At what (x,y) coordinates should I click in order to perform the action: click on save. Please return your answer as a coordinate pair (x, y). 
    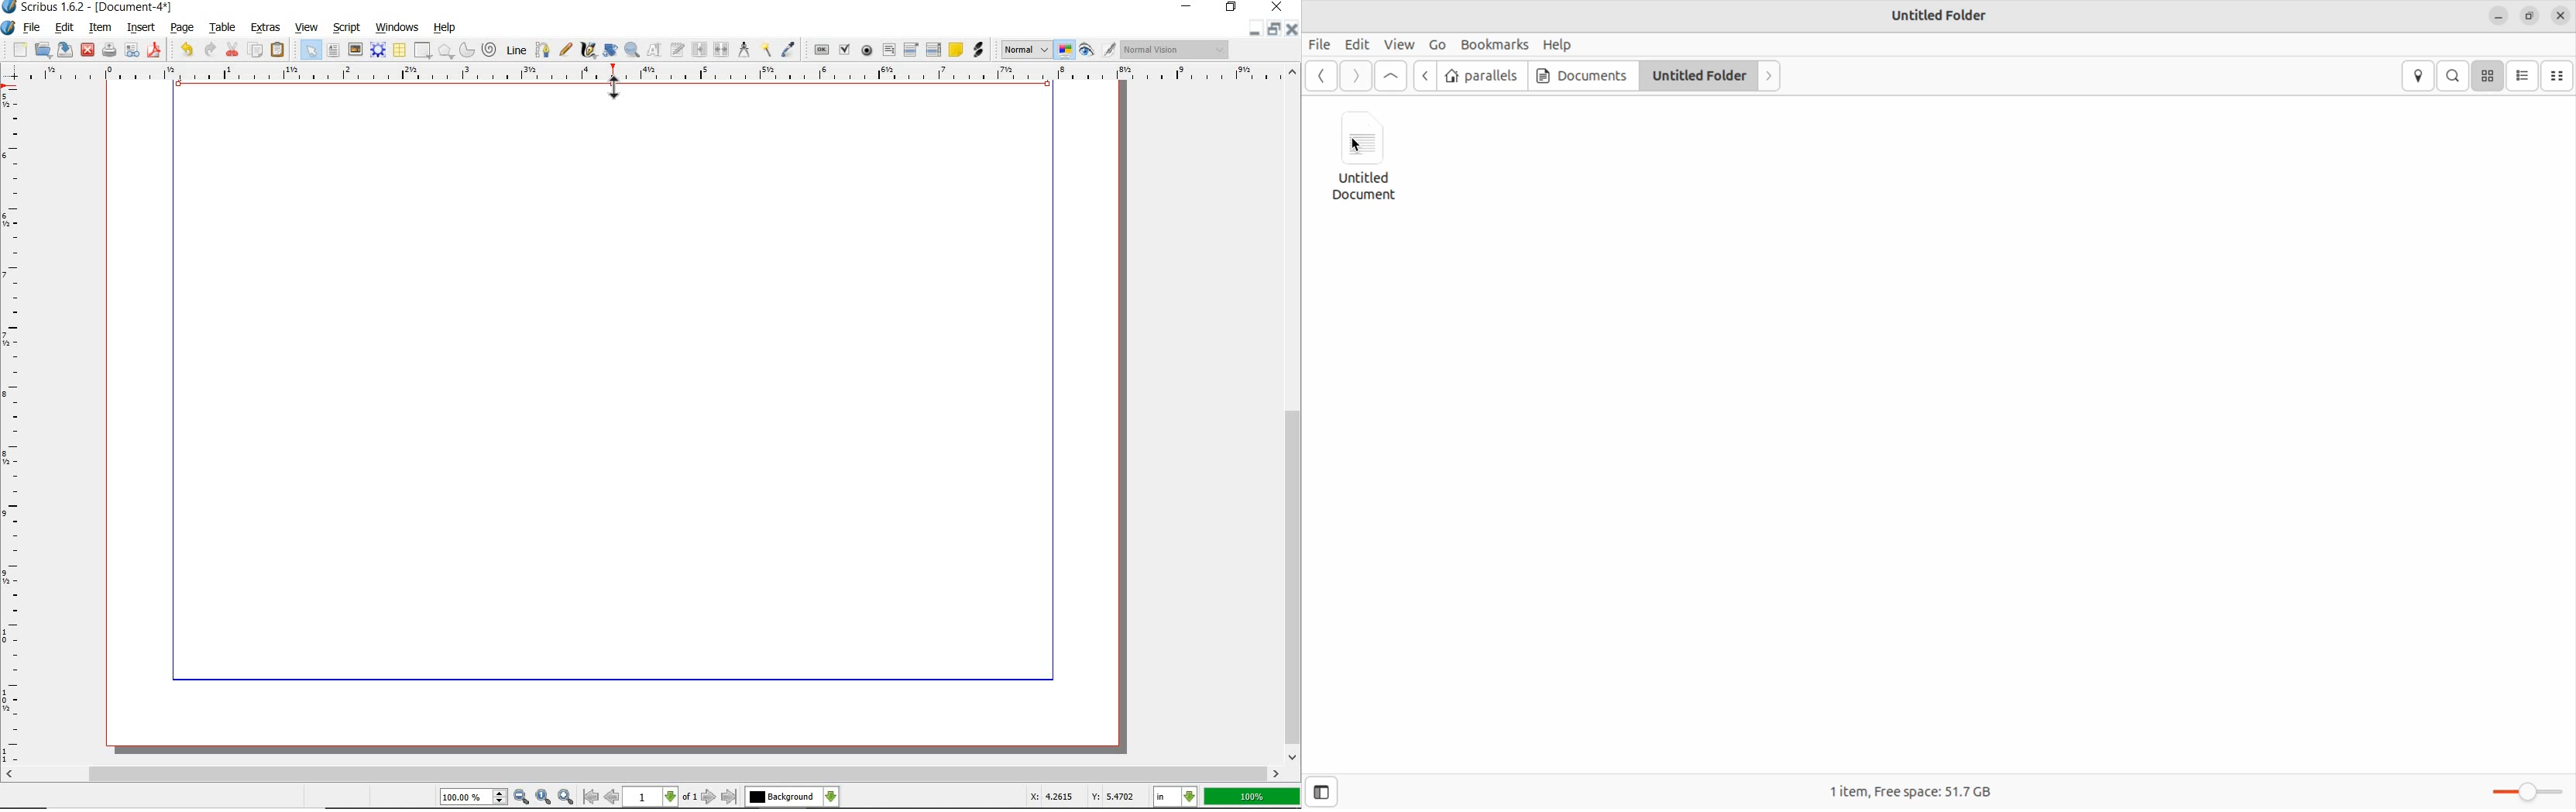
    Looking at the image, I should click on (66, 50).